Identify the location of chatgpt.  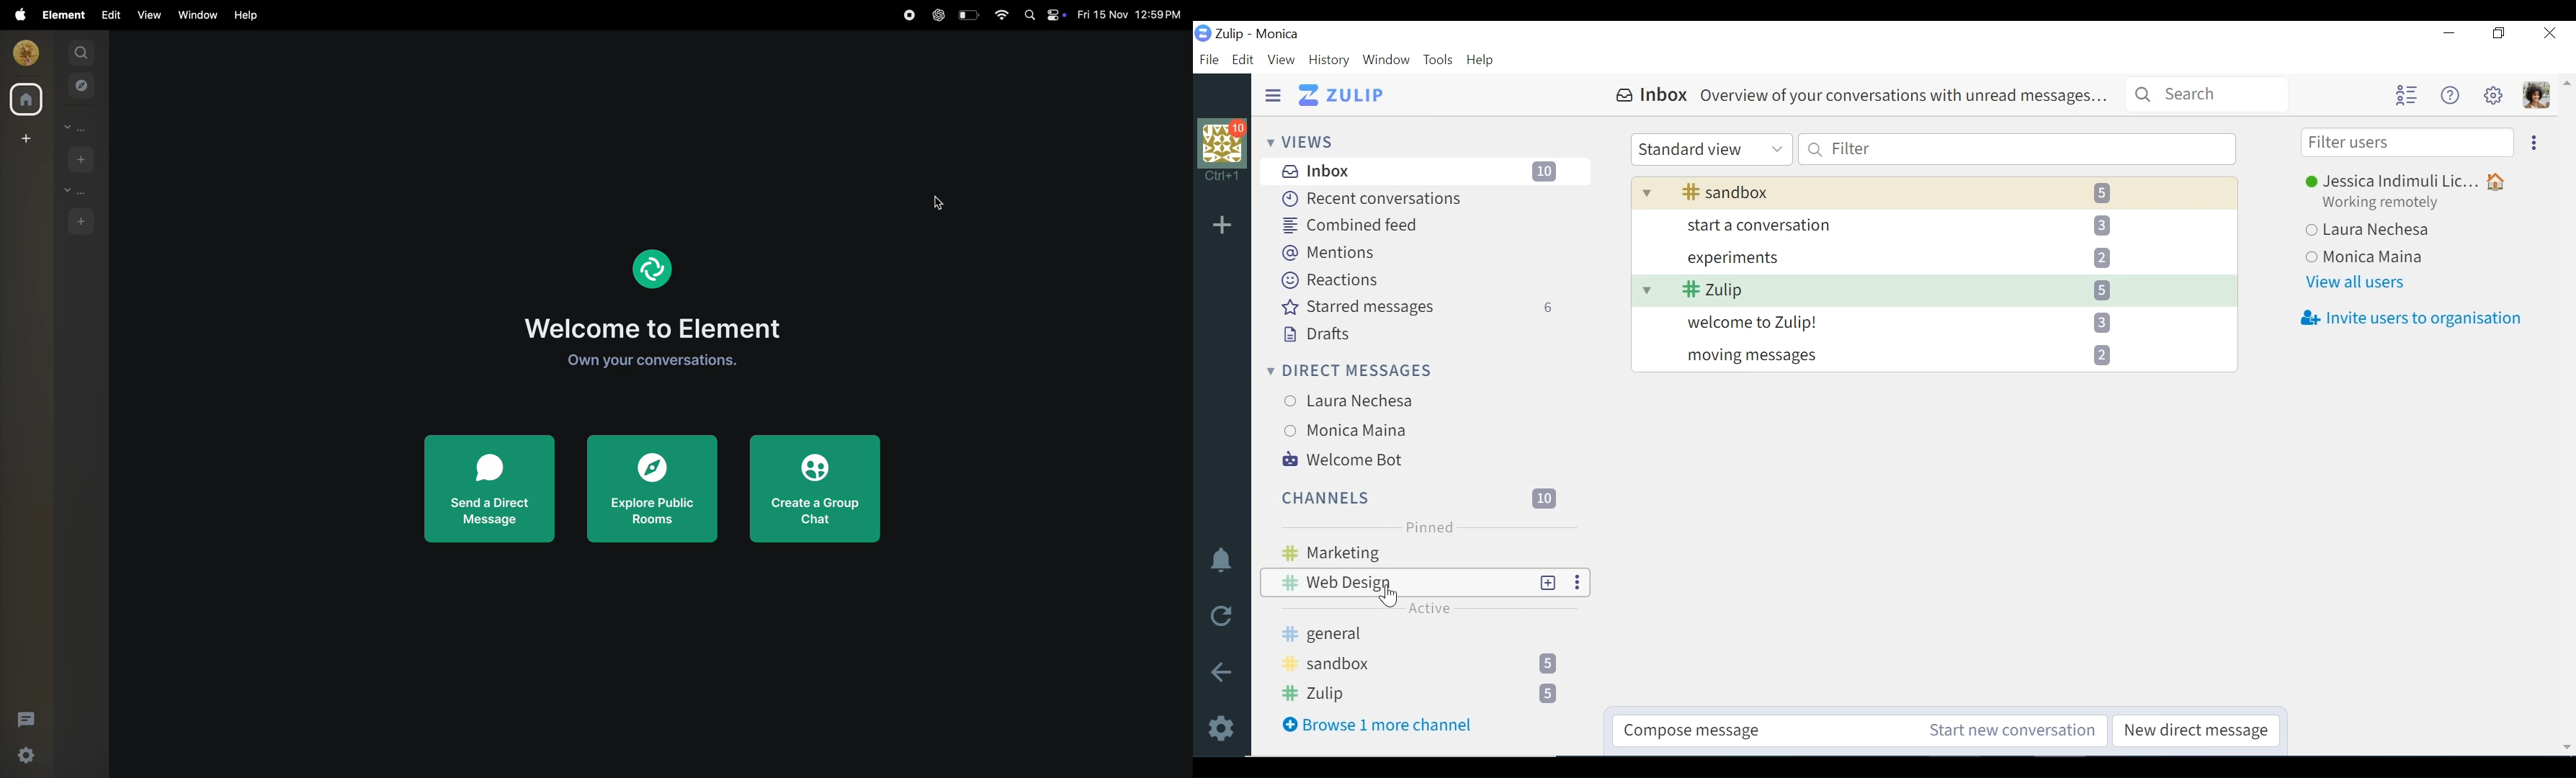
(937, 15).